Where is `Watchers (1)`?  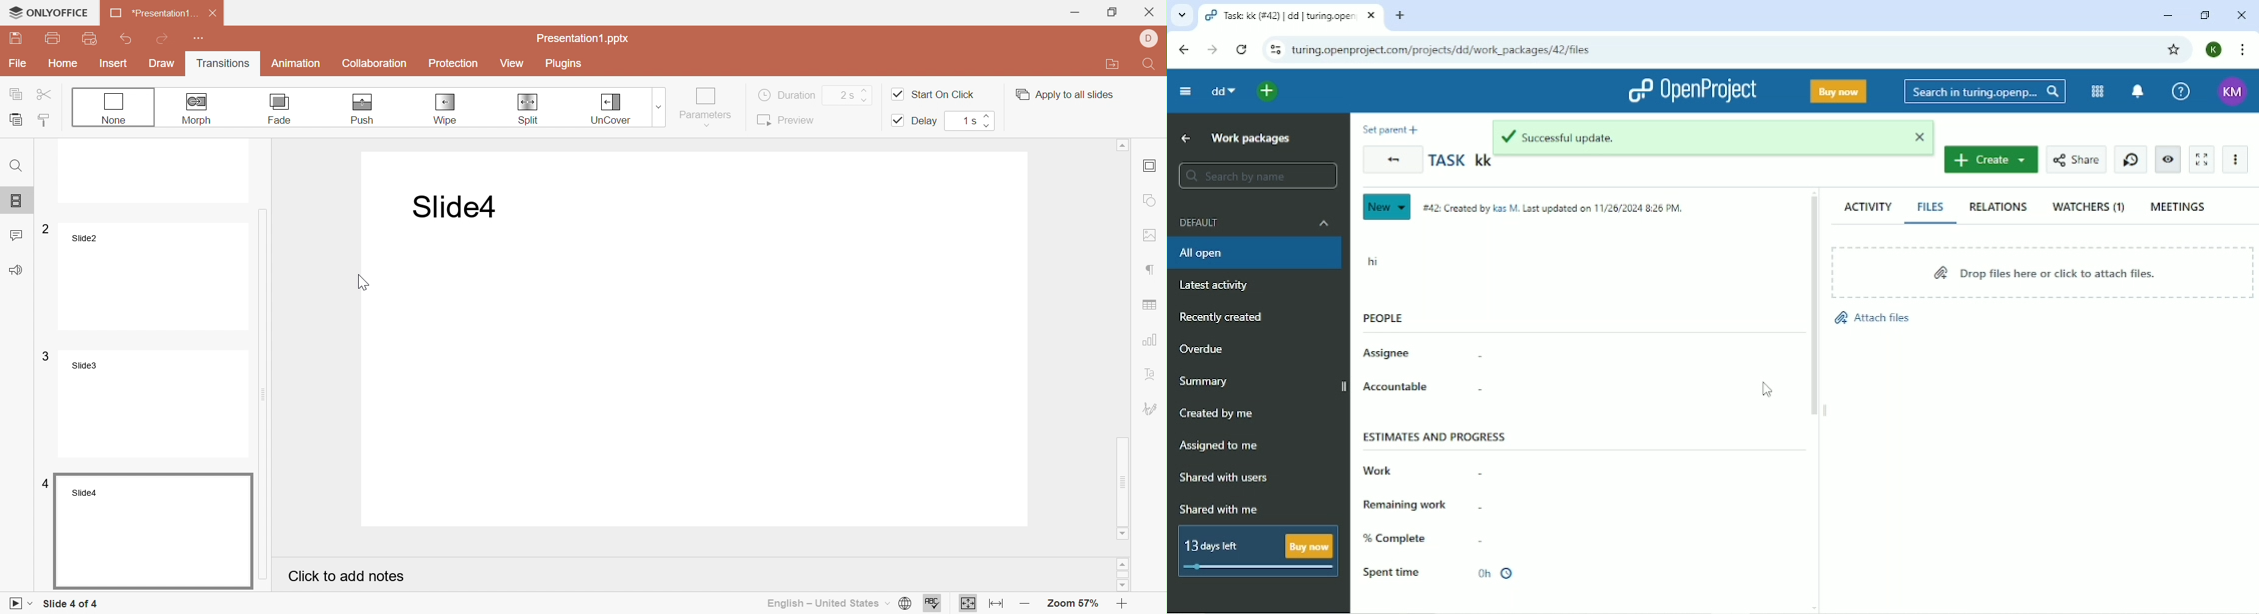
Watchers (1) is located at coordinates (2087, 207).